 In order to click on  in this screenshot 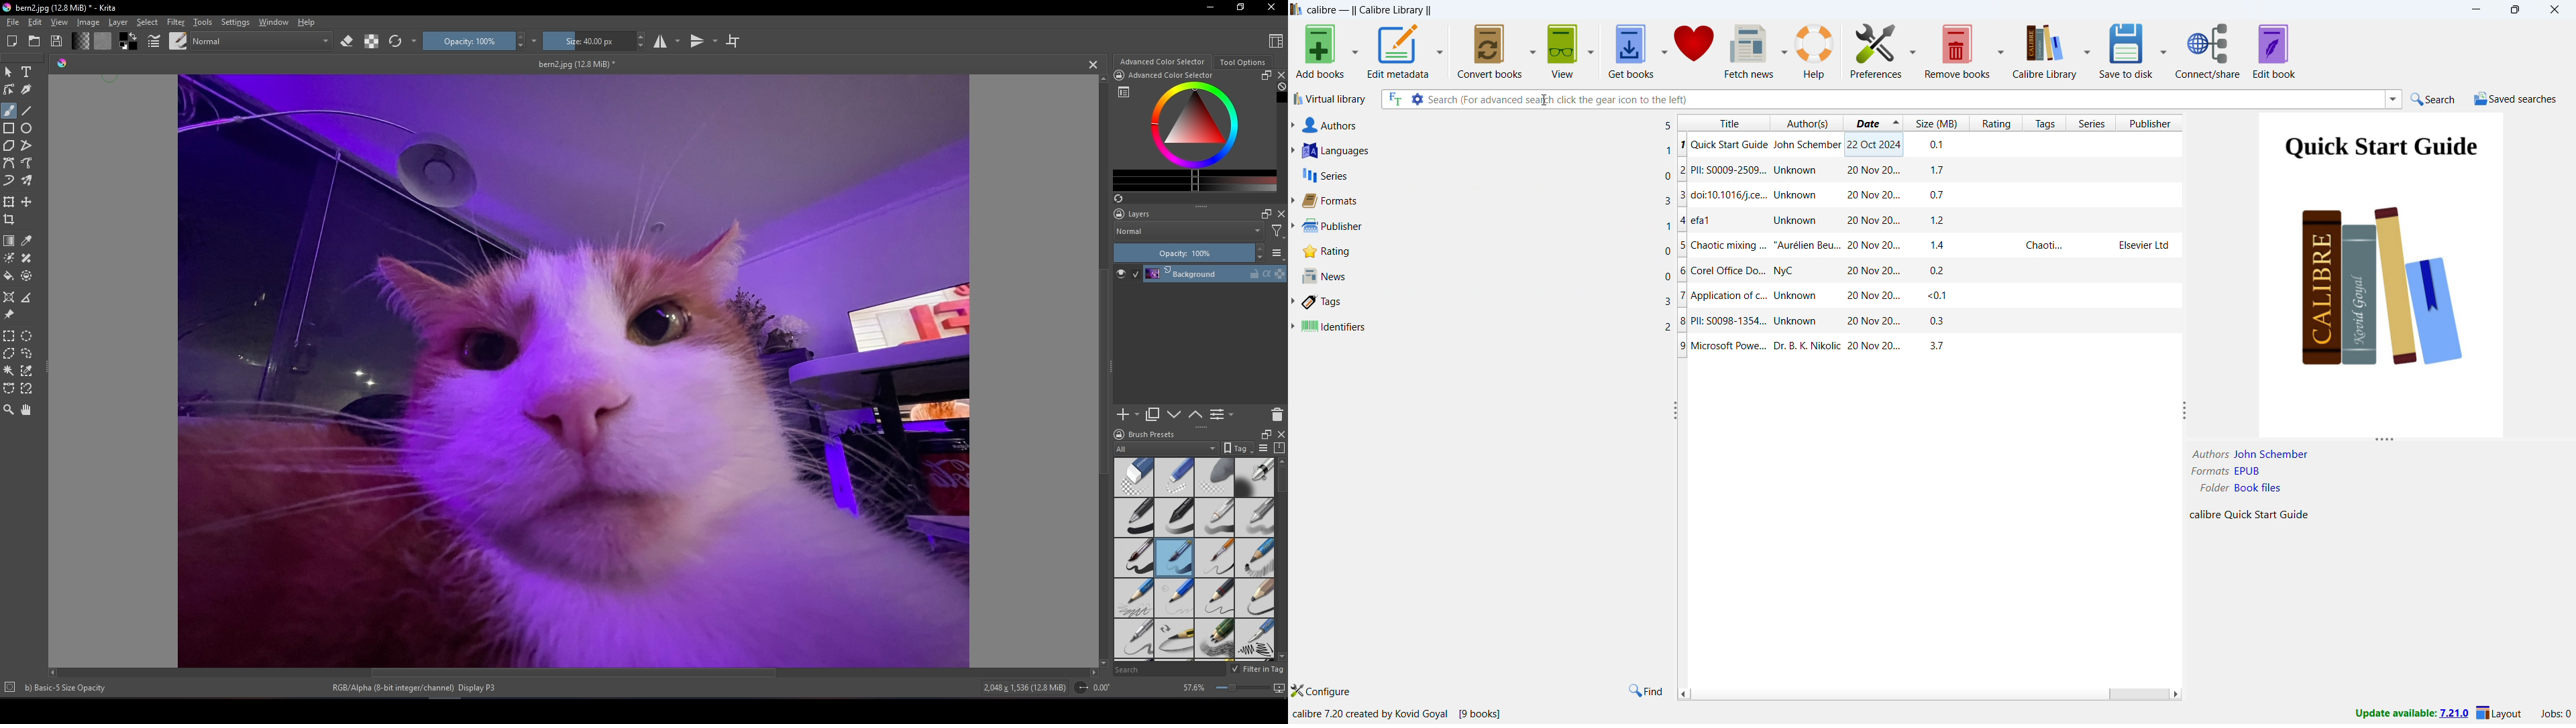, I will do `click(1233, 688)`.